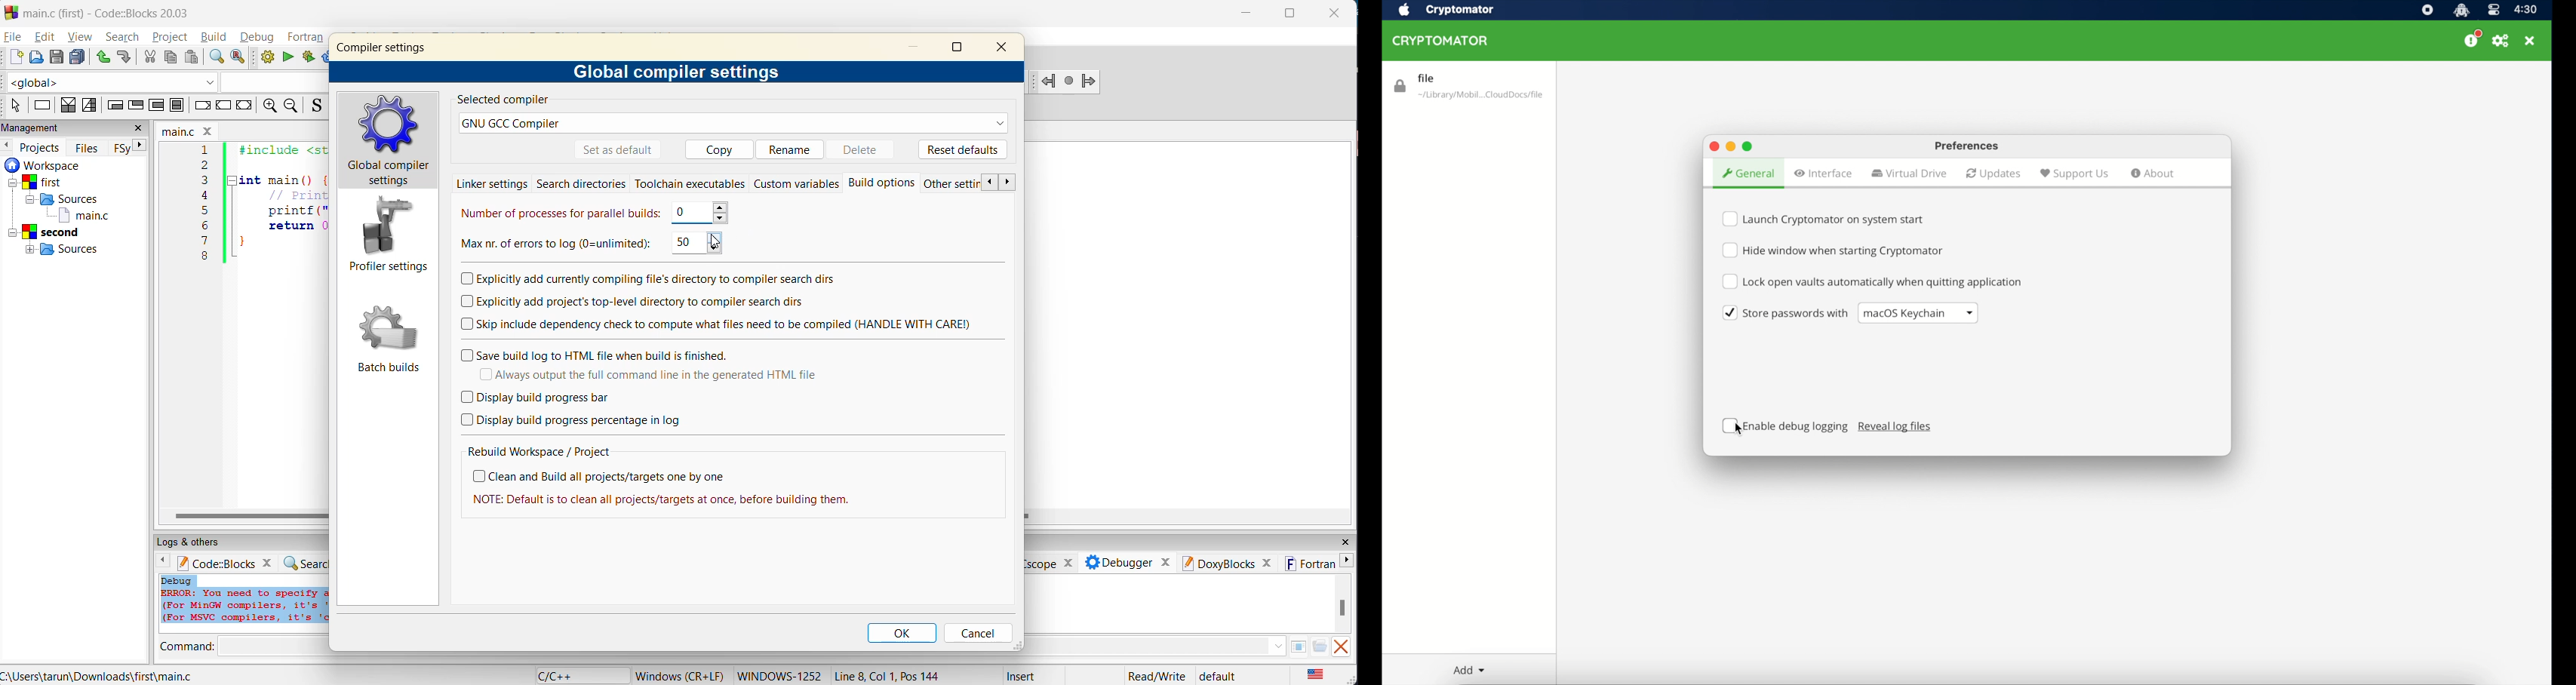 This screenshot has width=2576, height=700. I want to click on minimize, so click(915, 46).